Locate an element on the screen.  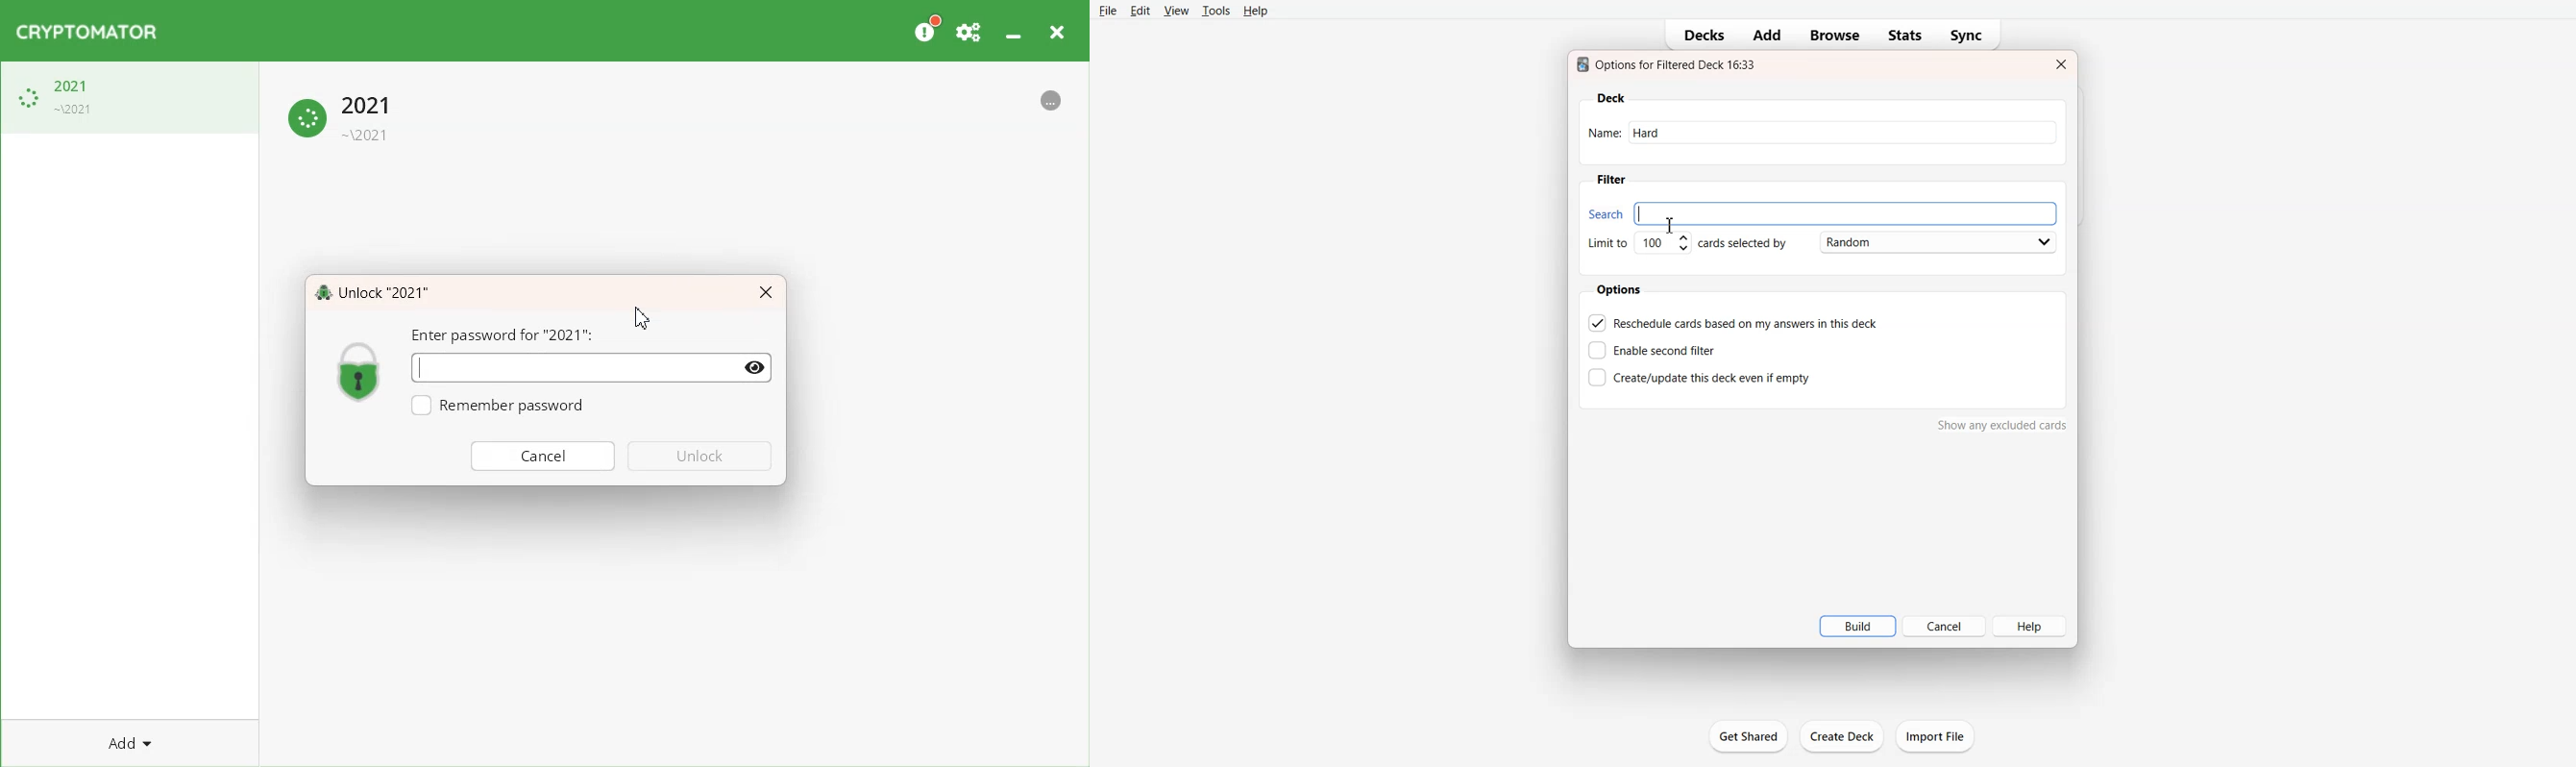
Search bar is located at coordinates (1821, 208).